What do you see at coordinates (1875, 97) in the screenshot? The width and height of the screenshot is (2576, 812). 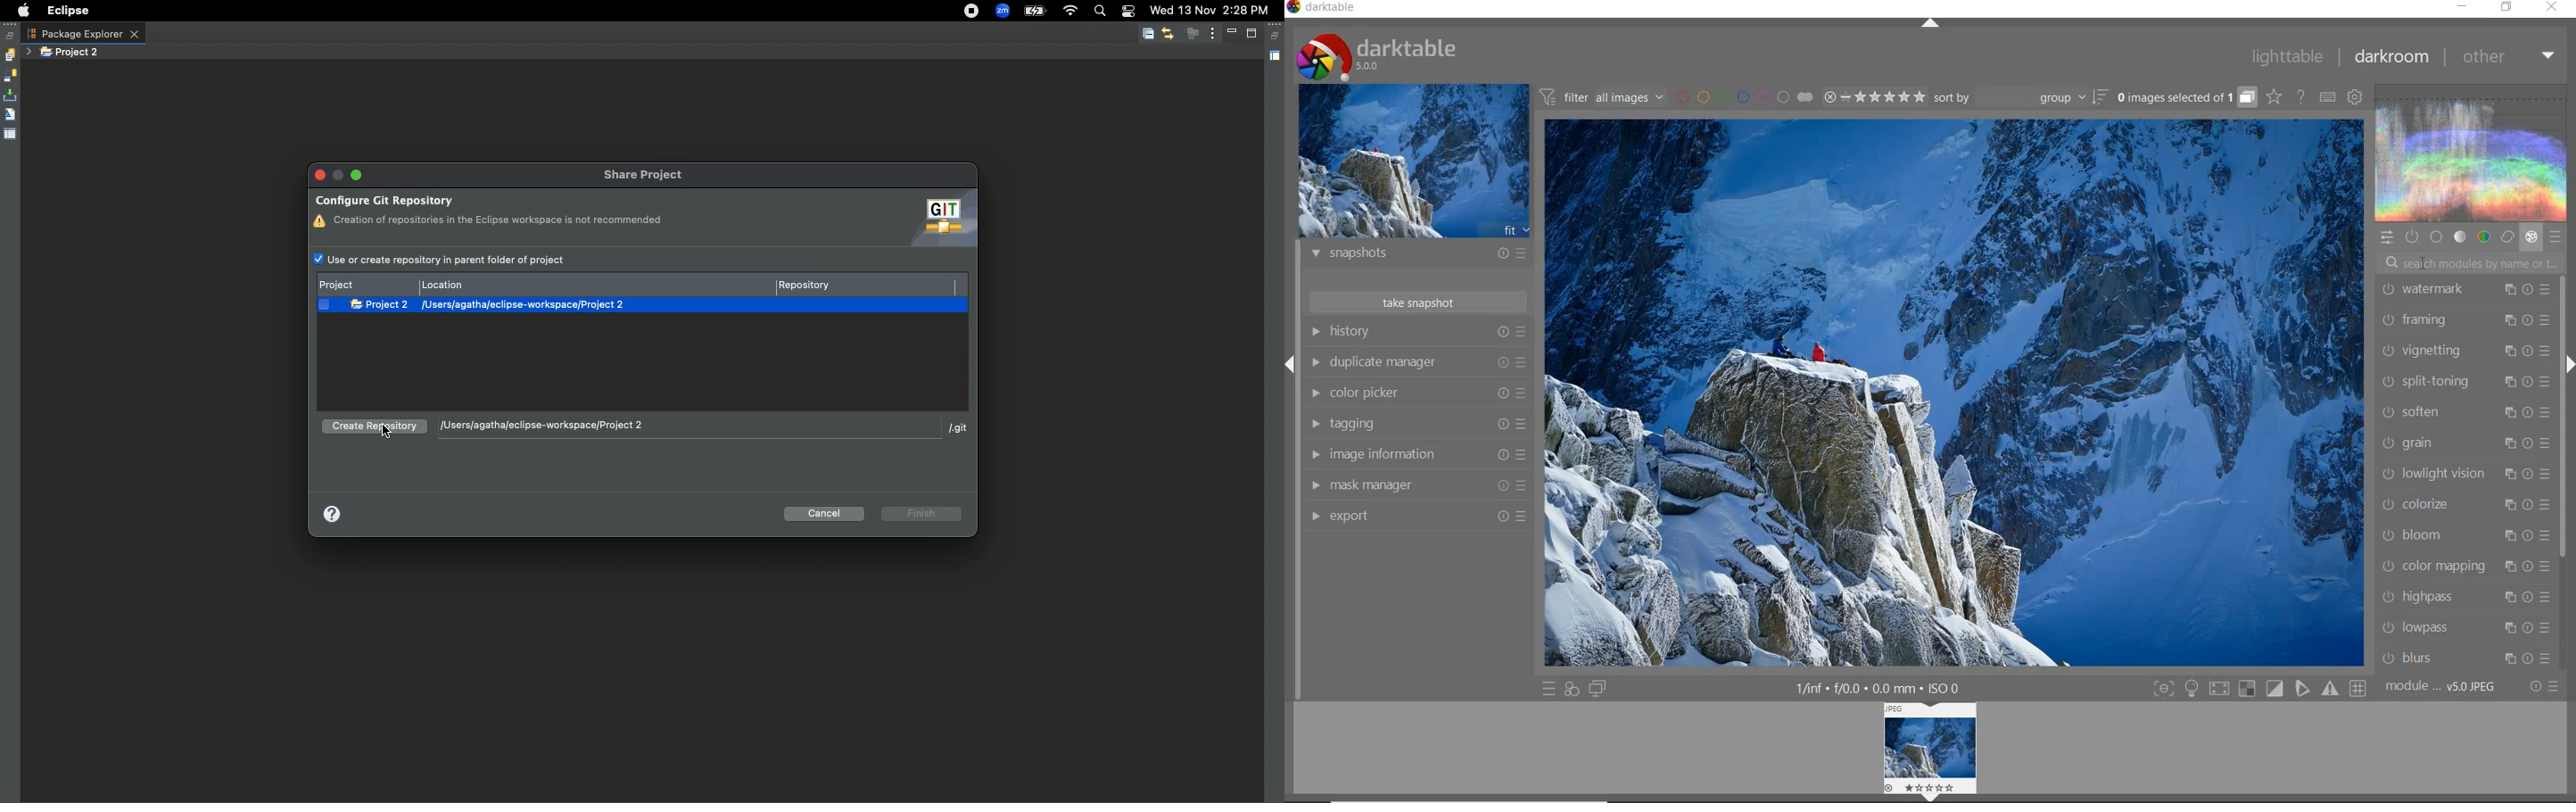 I see `range ratings for selected images` at bounding box center [1875, 97].